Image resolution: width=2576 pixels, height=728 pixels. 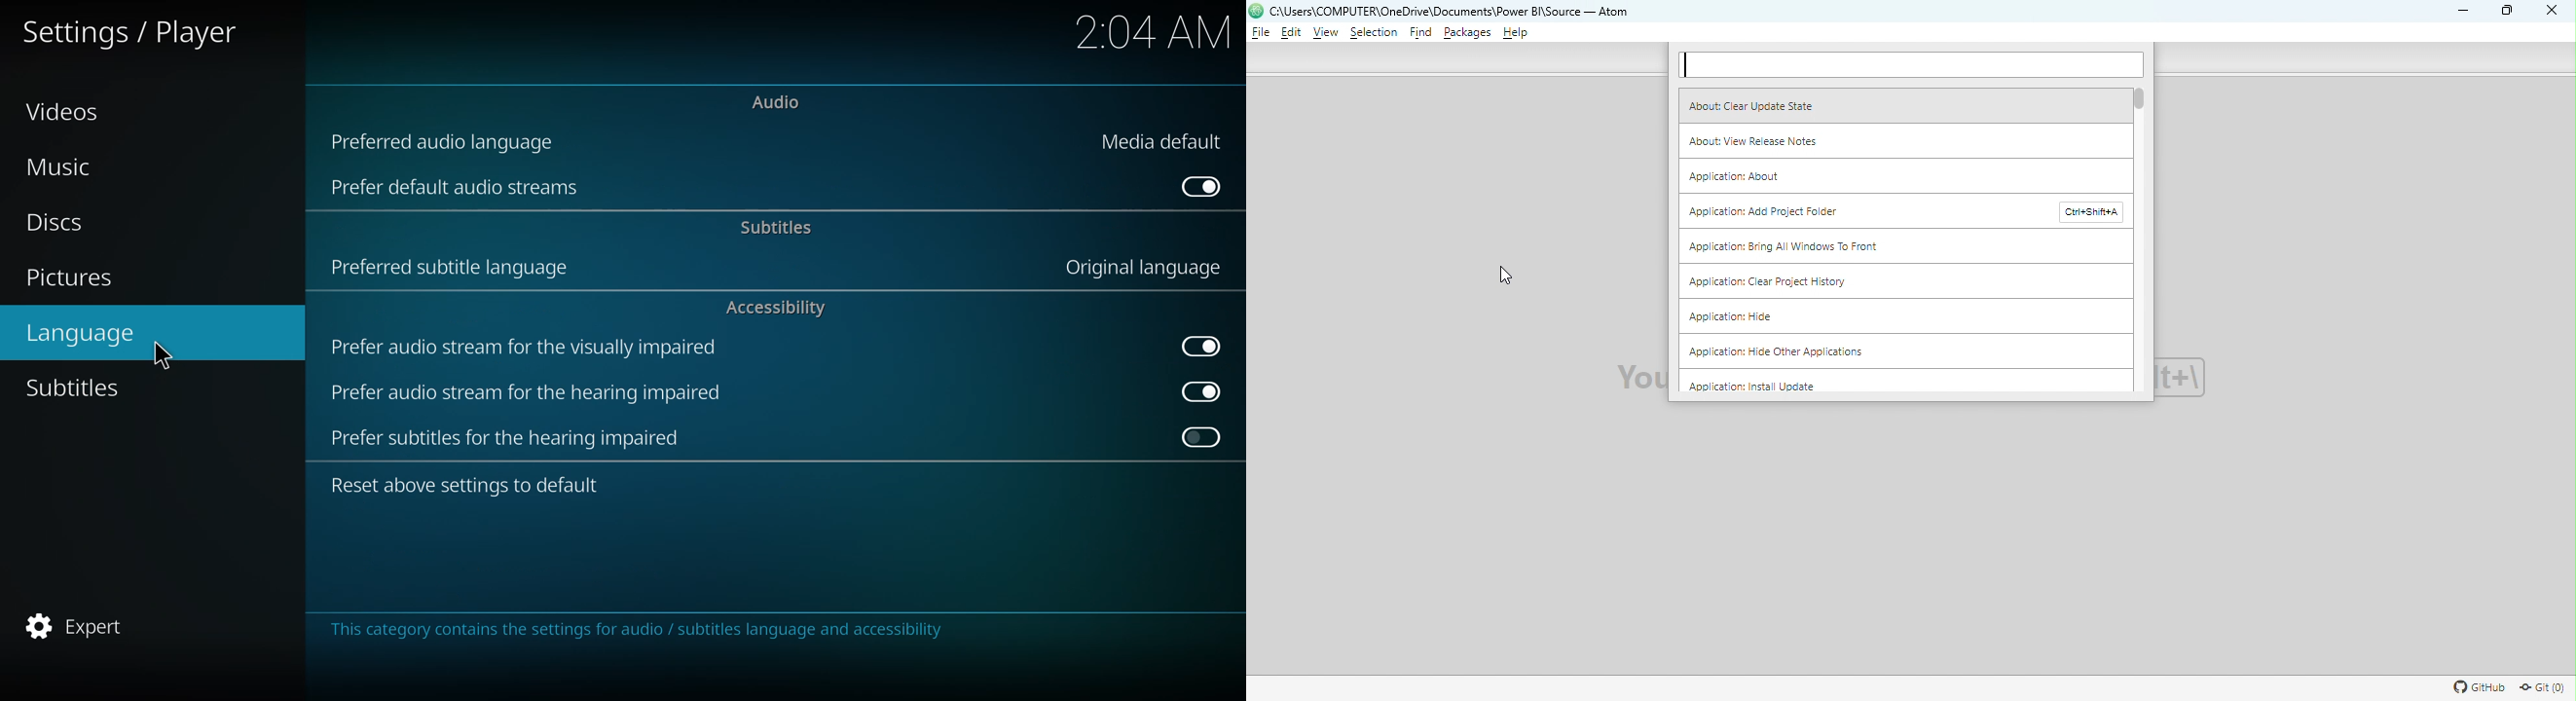 What do you see at coordinates (452, 264) in the screenshot?
I see `preferred subtitle language` at bounding box center [452, 264].